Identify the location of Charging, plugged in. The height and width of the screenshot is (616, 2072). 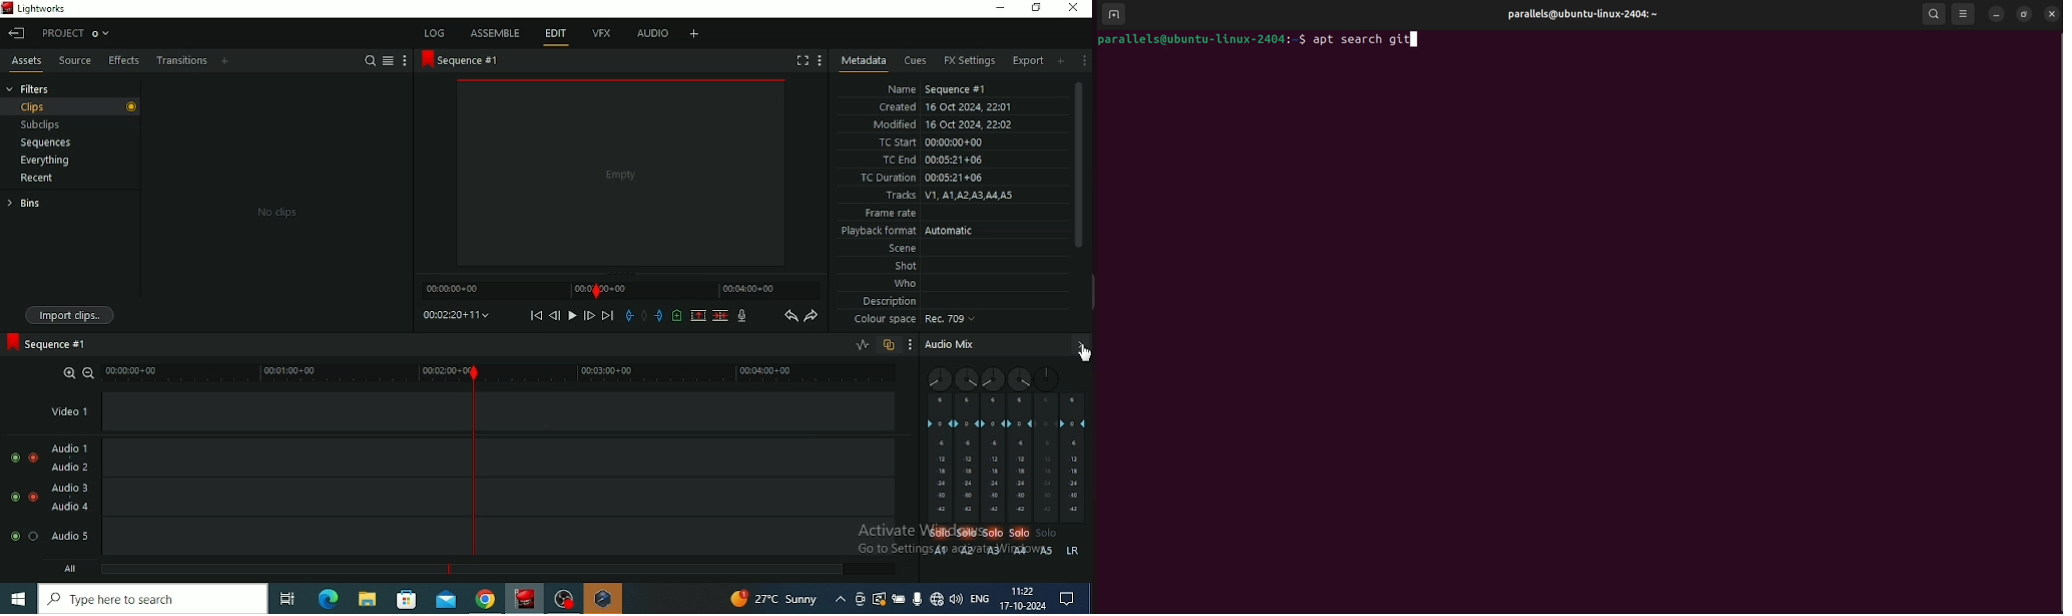
(899, 599).